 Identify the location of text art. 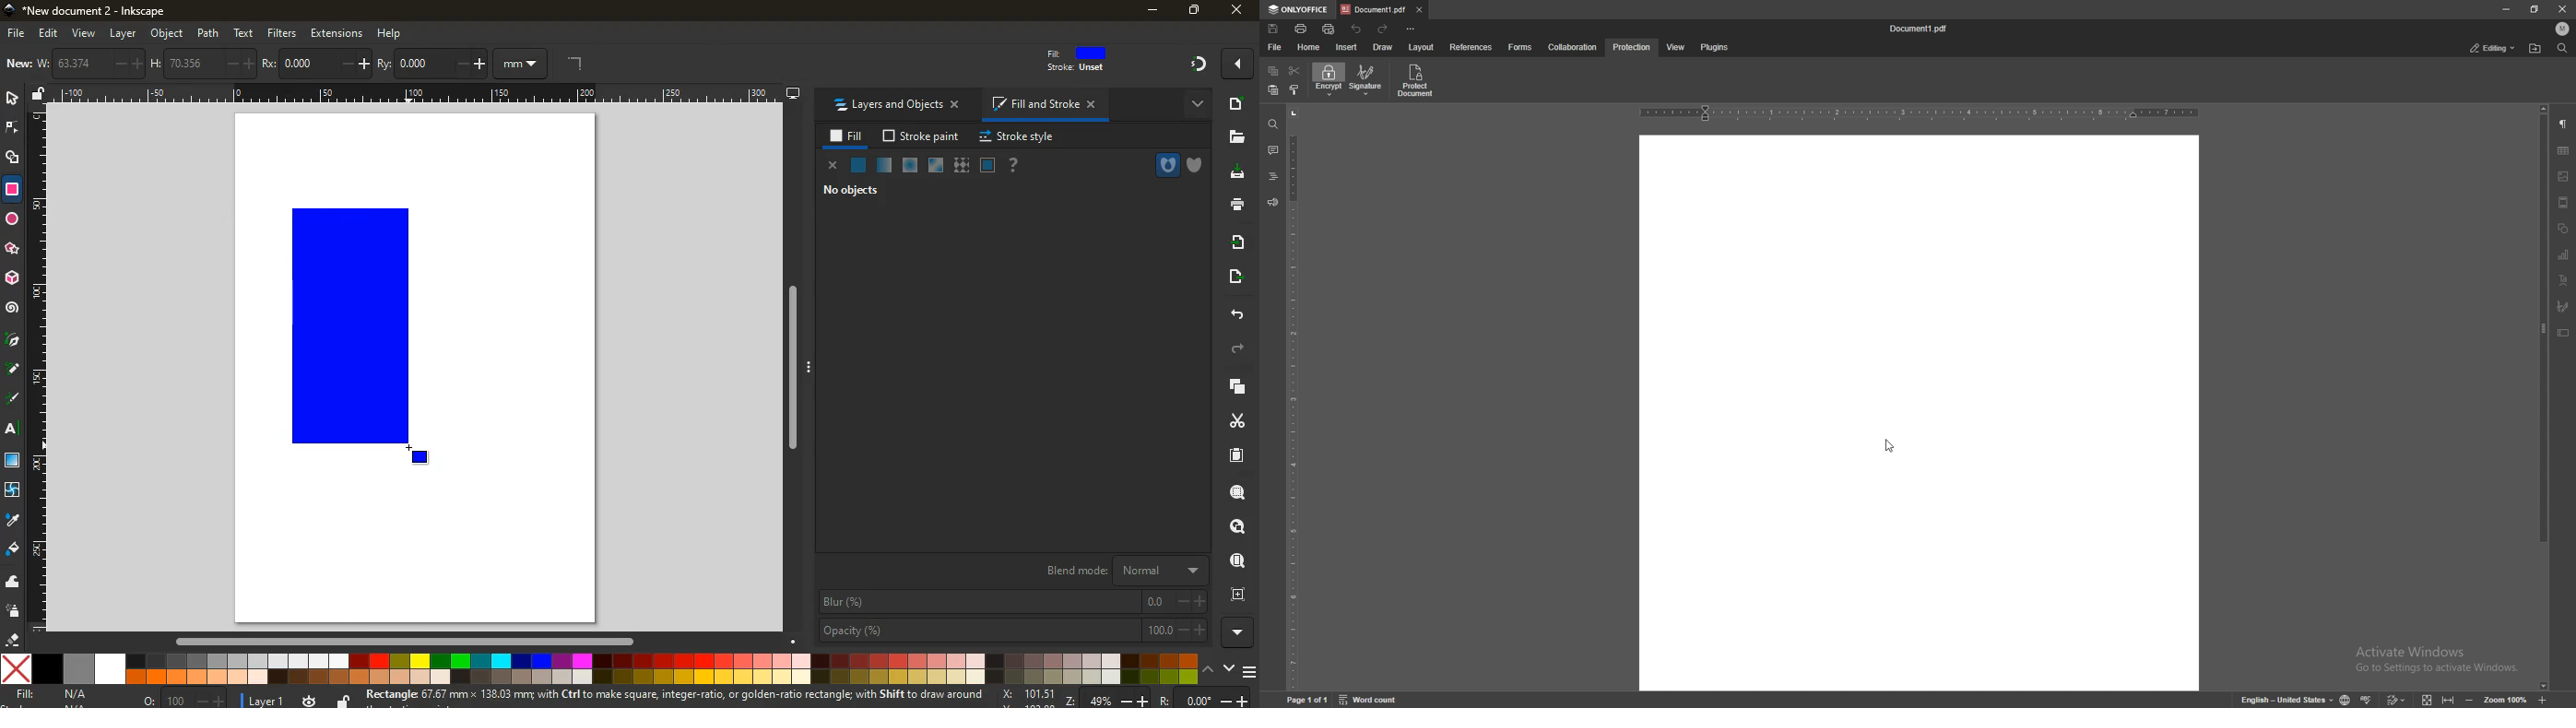
(2565, 280).